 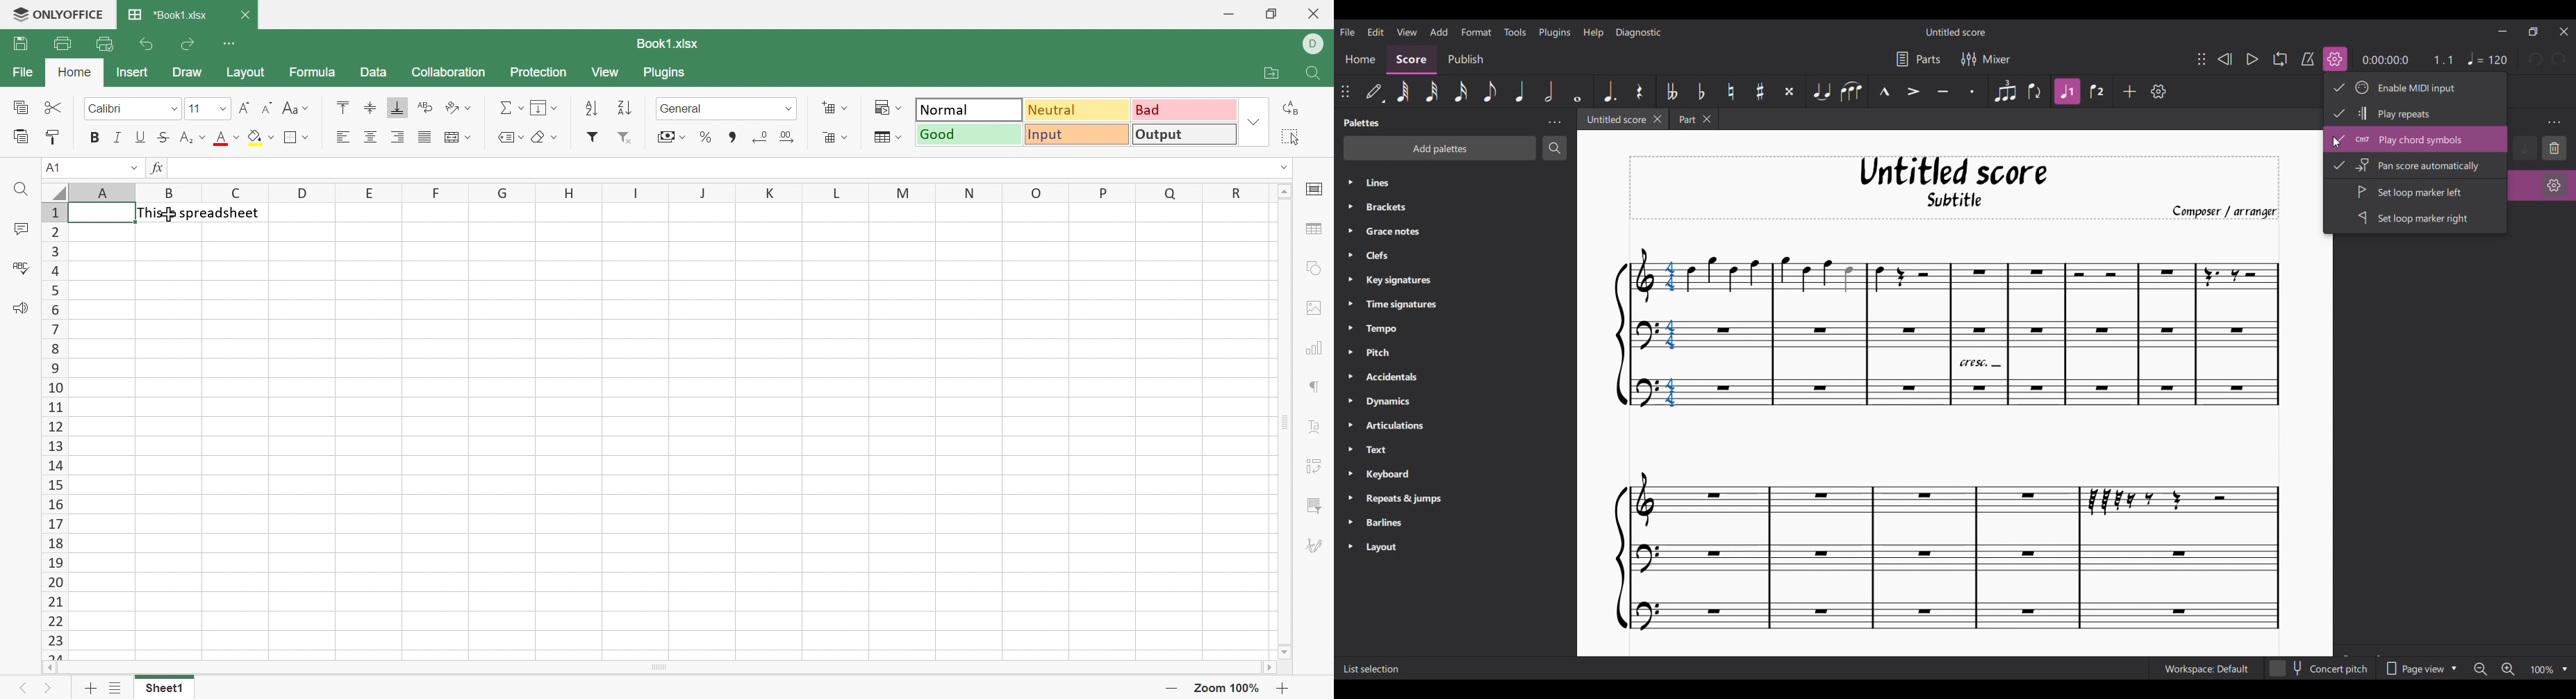 What do you see at coordinates (270, 138) in the screenshot?
I see `Drop Down` at bounding box center [270, 138].